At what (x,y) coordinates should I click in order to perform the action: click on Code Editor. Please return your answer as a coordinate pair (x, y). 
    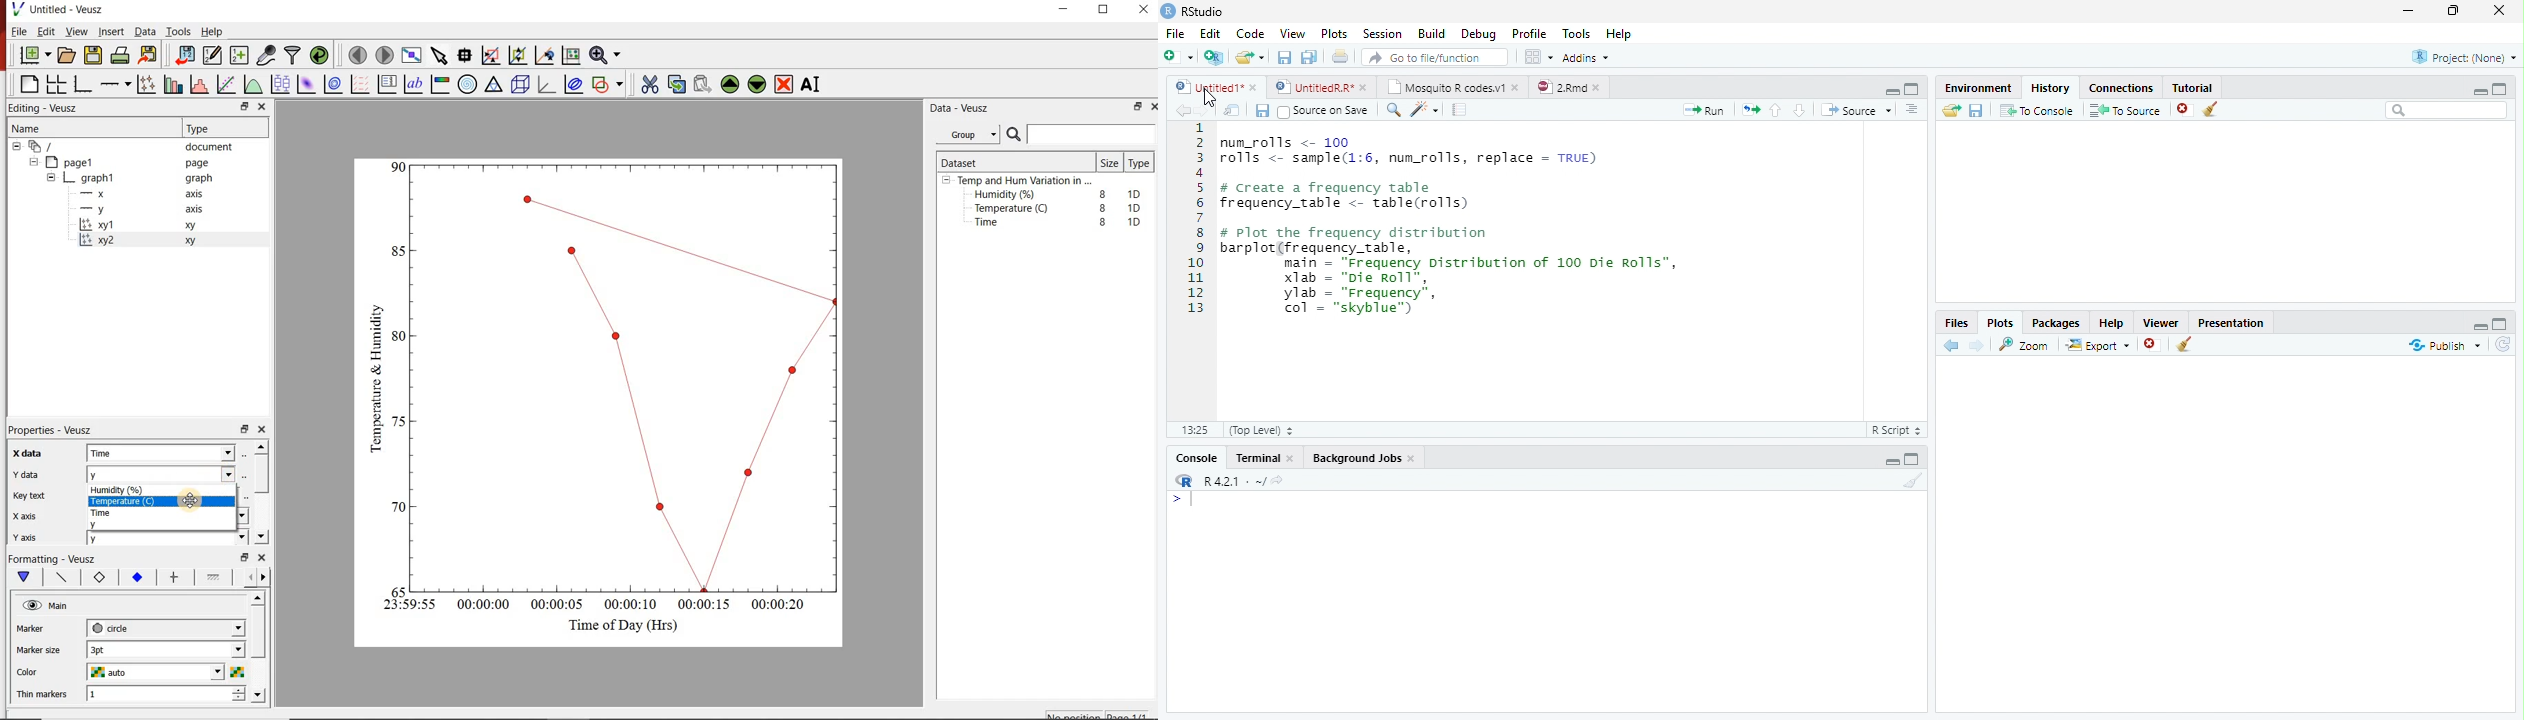
    Looking at the image, I should click on (1532, 271).